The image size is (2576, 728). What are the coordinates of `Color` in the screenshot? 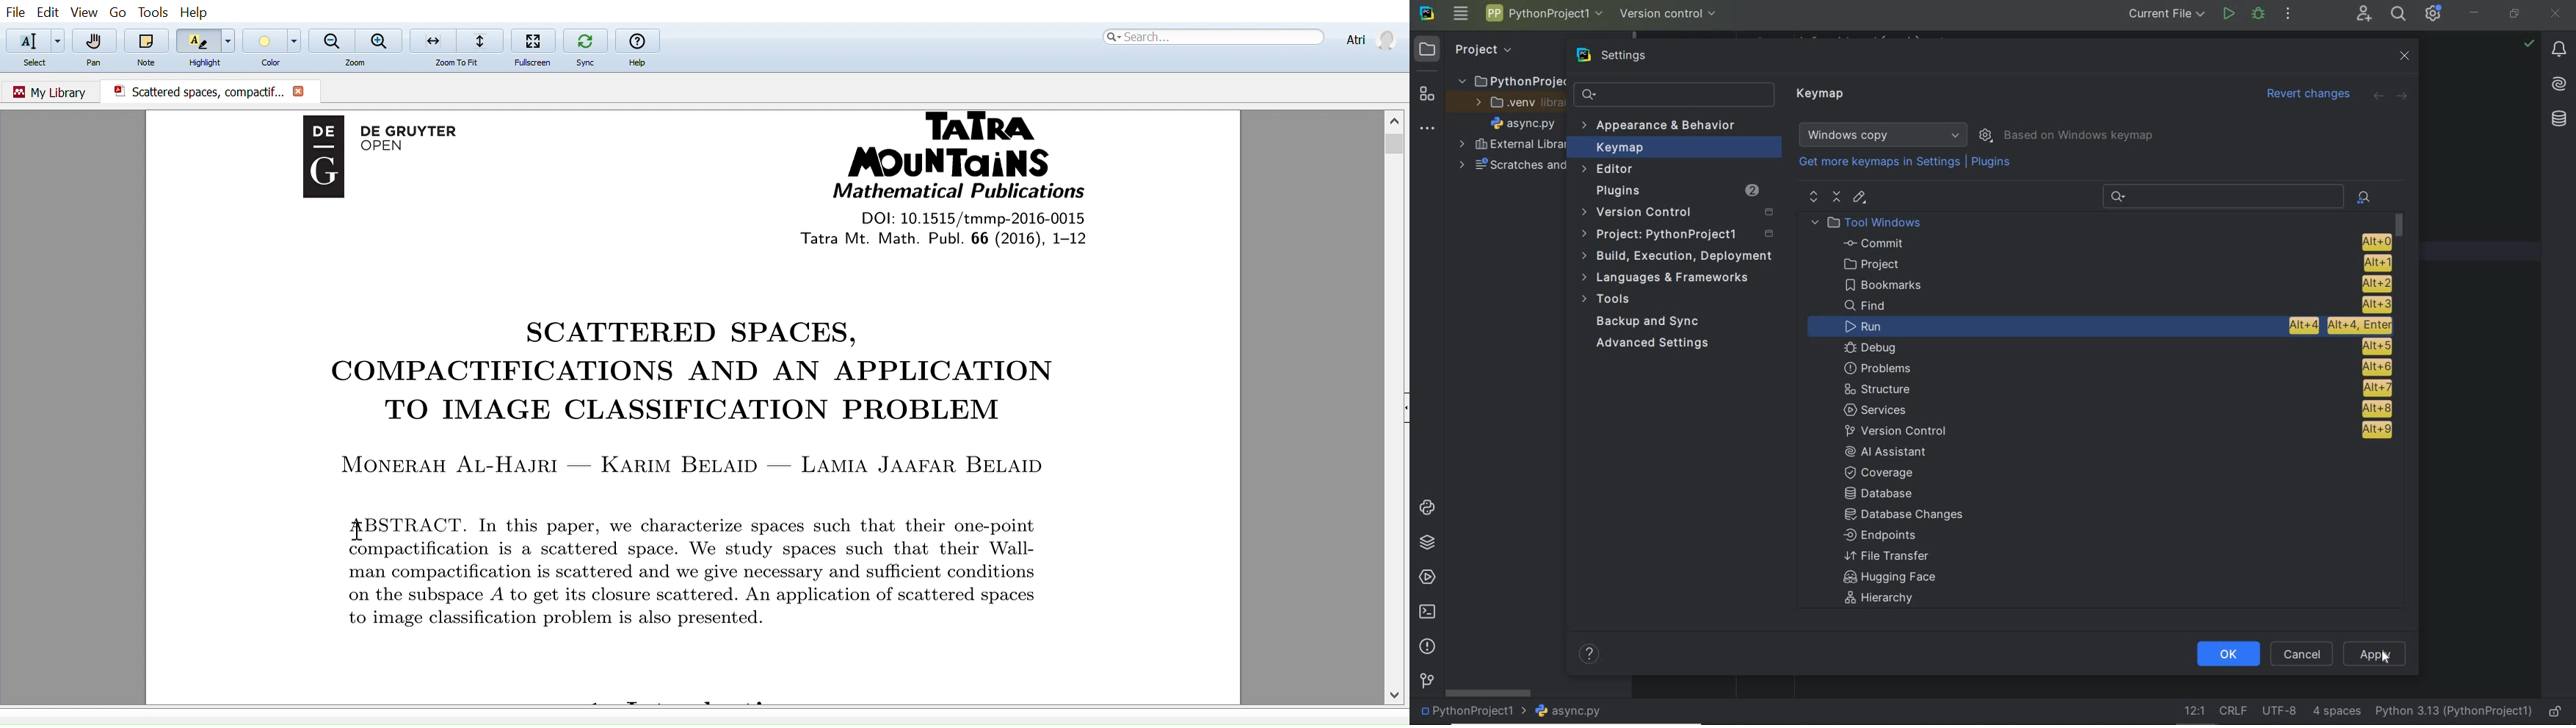 It's located at (266, 65).